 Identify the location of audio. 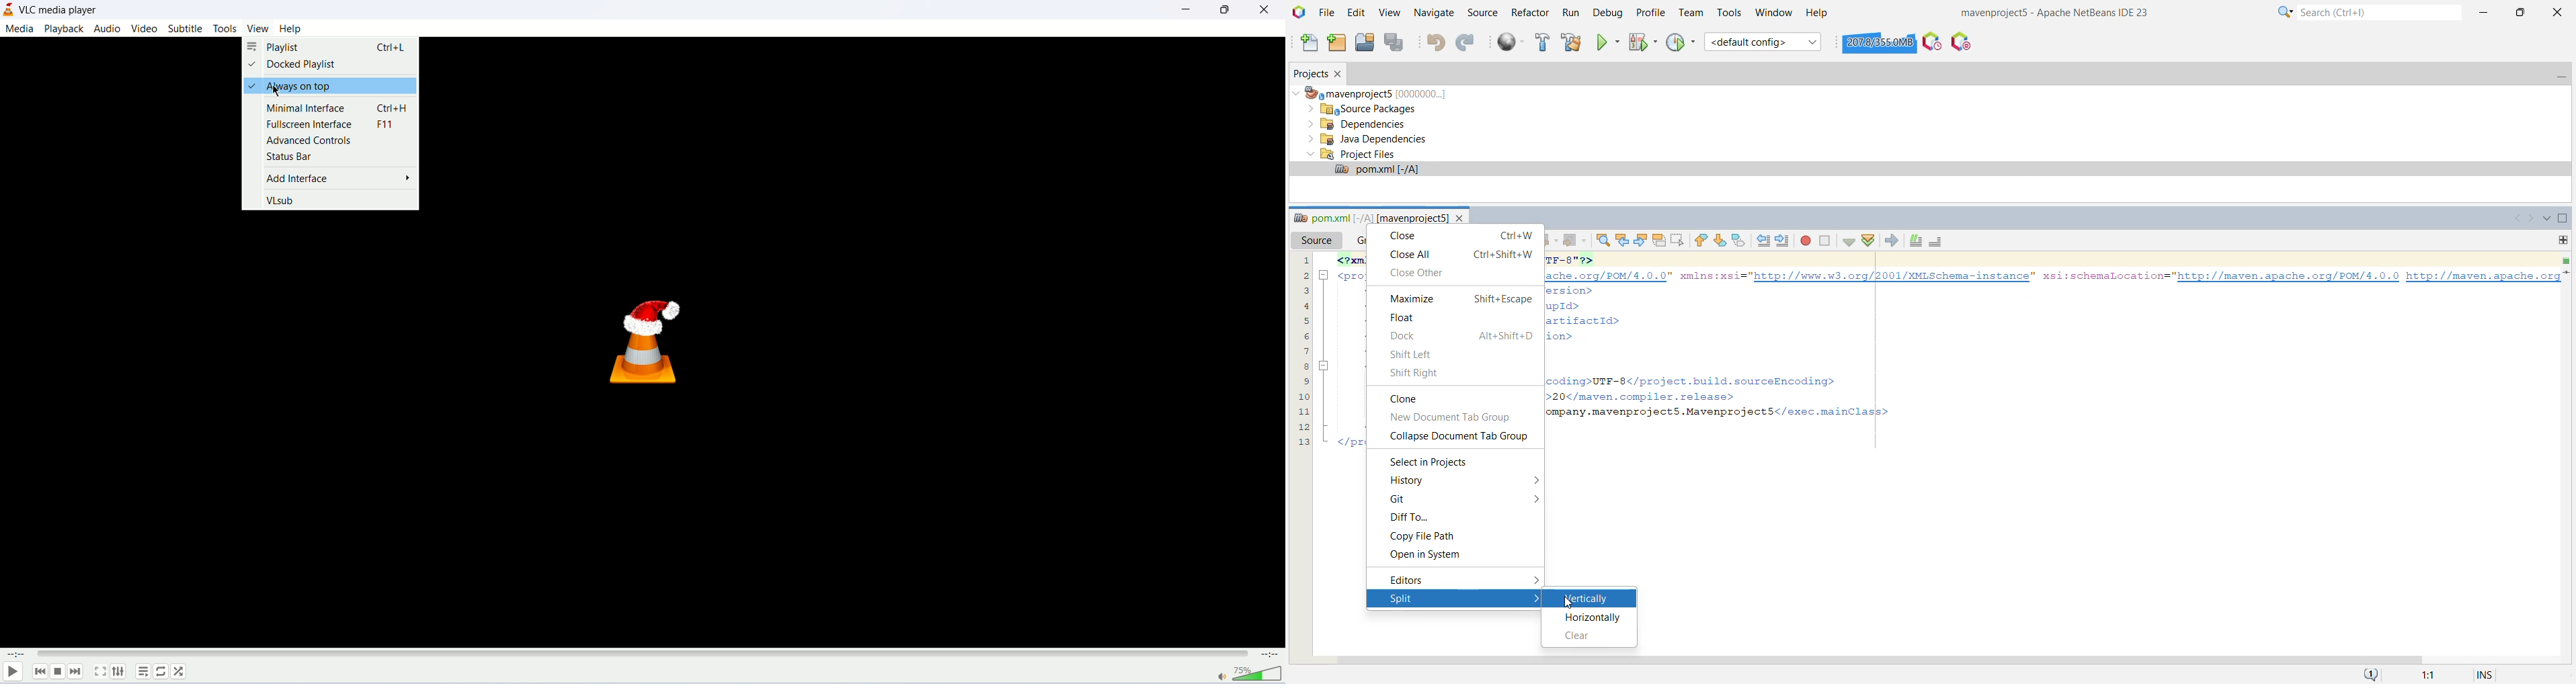
(106, 29).